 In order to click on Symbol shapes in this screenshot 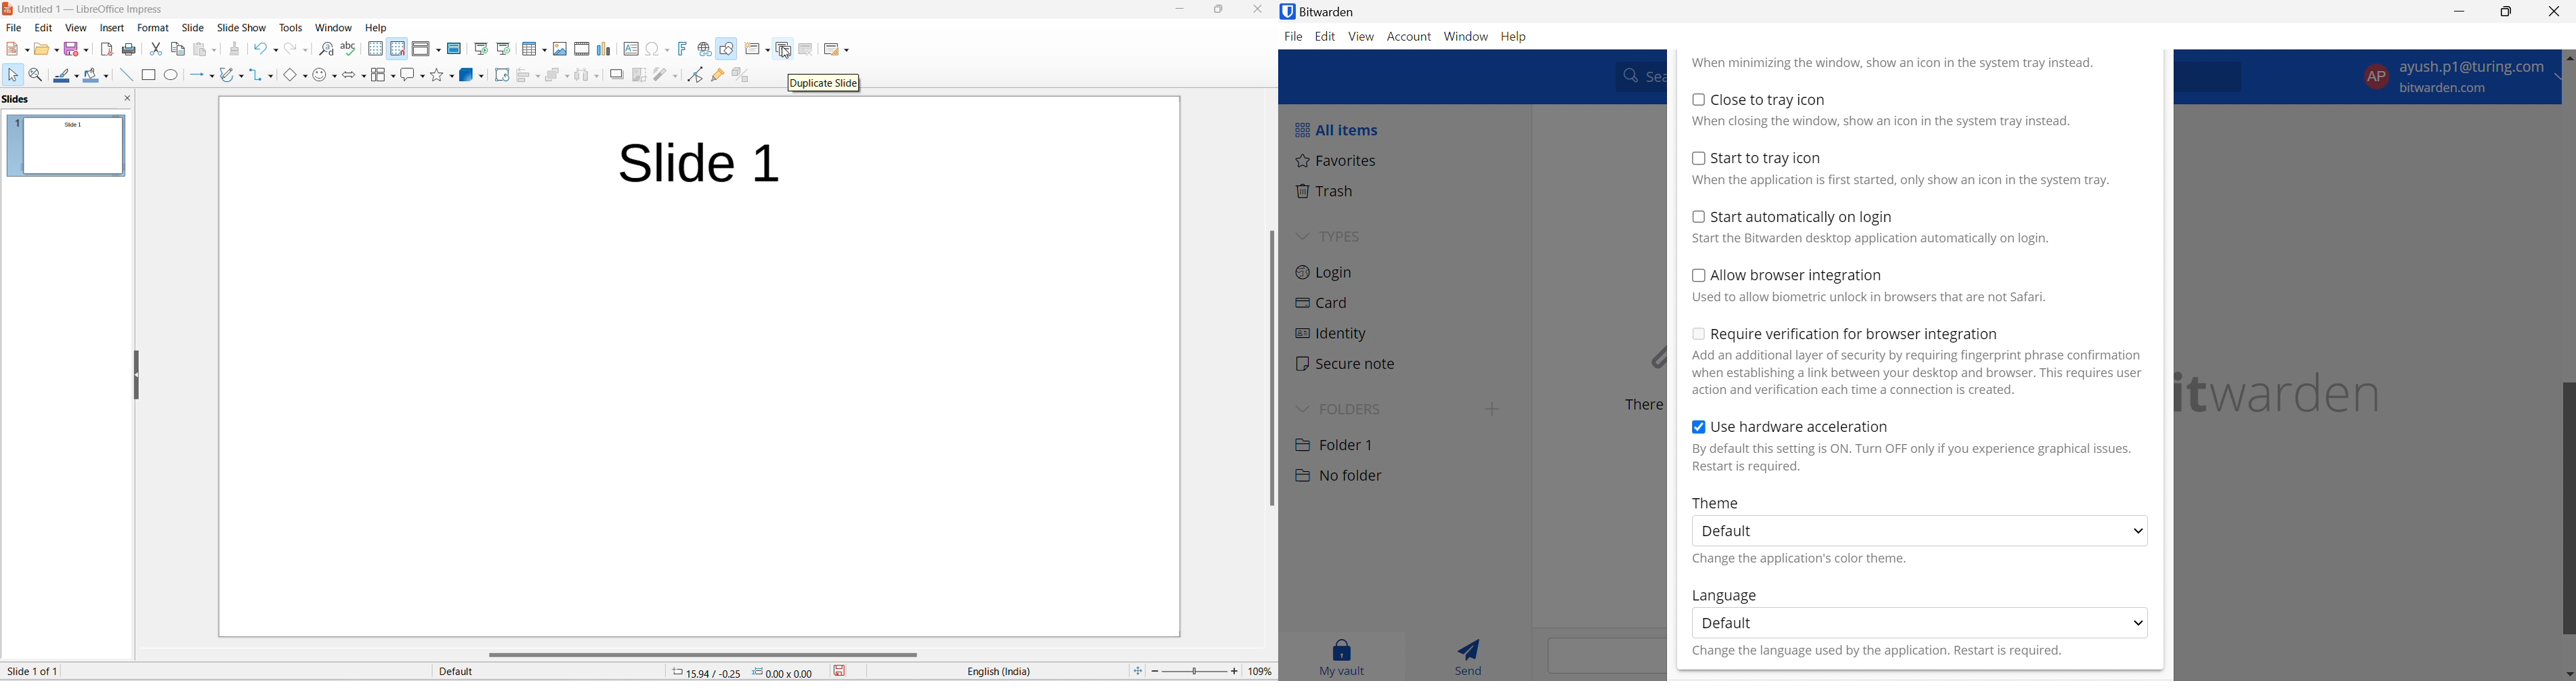, I will do `click(325, 76)`.